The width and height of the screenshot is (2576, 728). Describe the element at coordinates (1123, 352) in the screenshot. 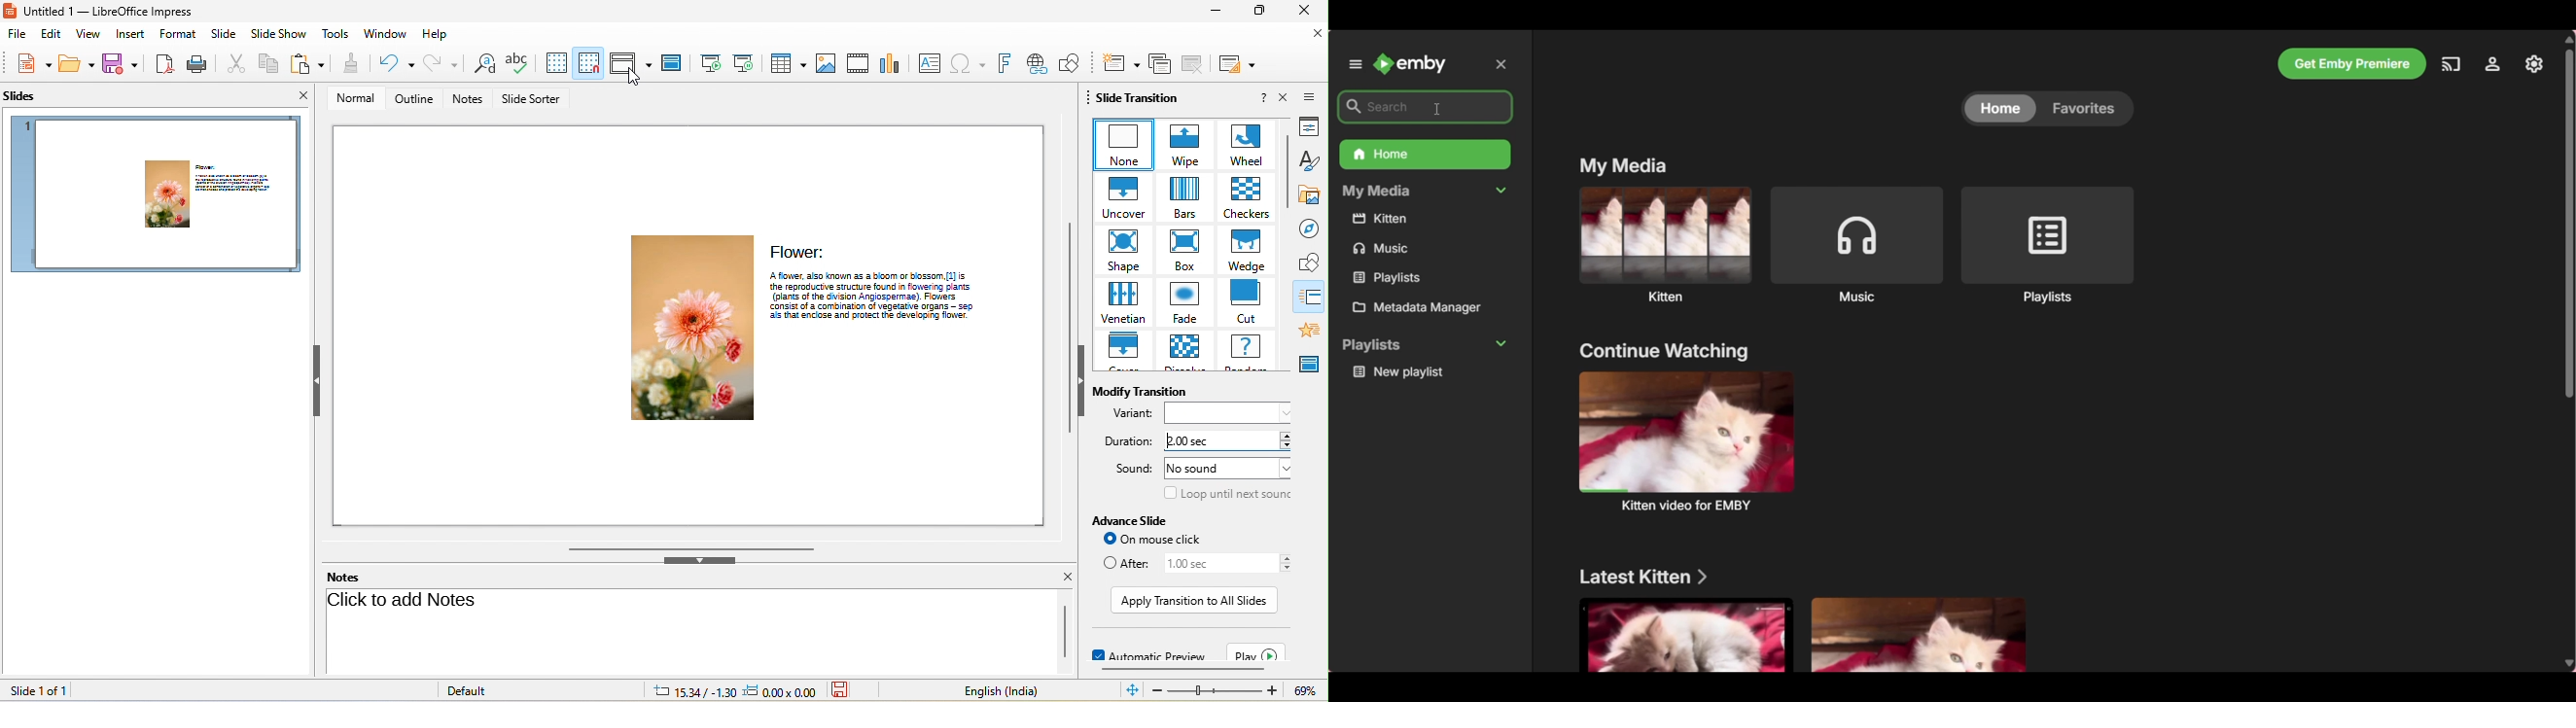

I see `cover` at that location.